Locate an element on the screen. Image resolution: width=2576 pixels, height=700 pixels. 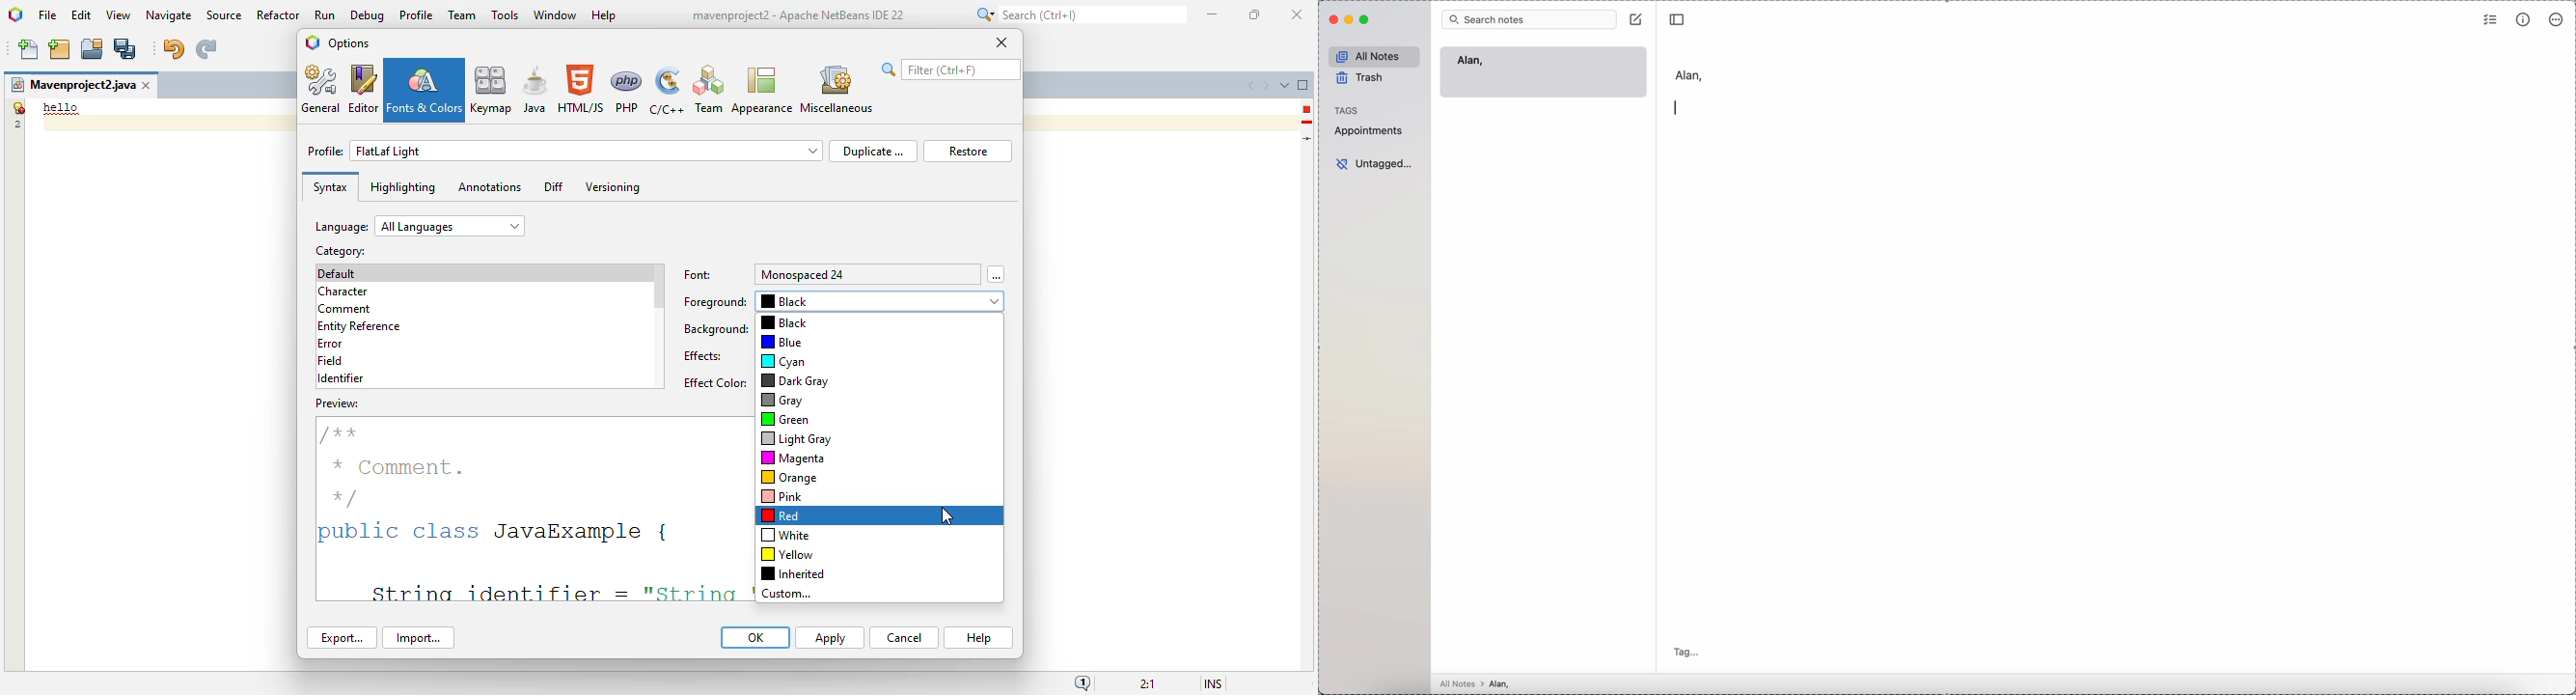
trash is located at coordinates (1361, 80).